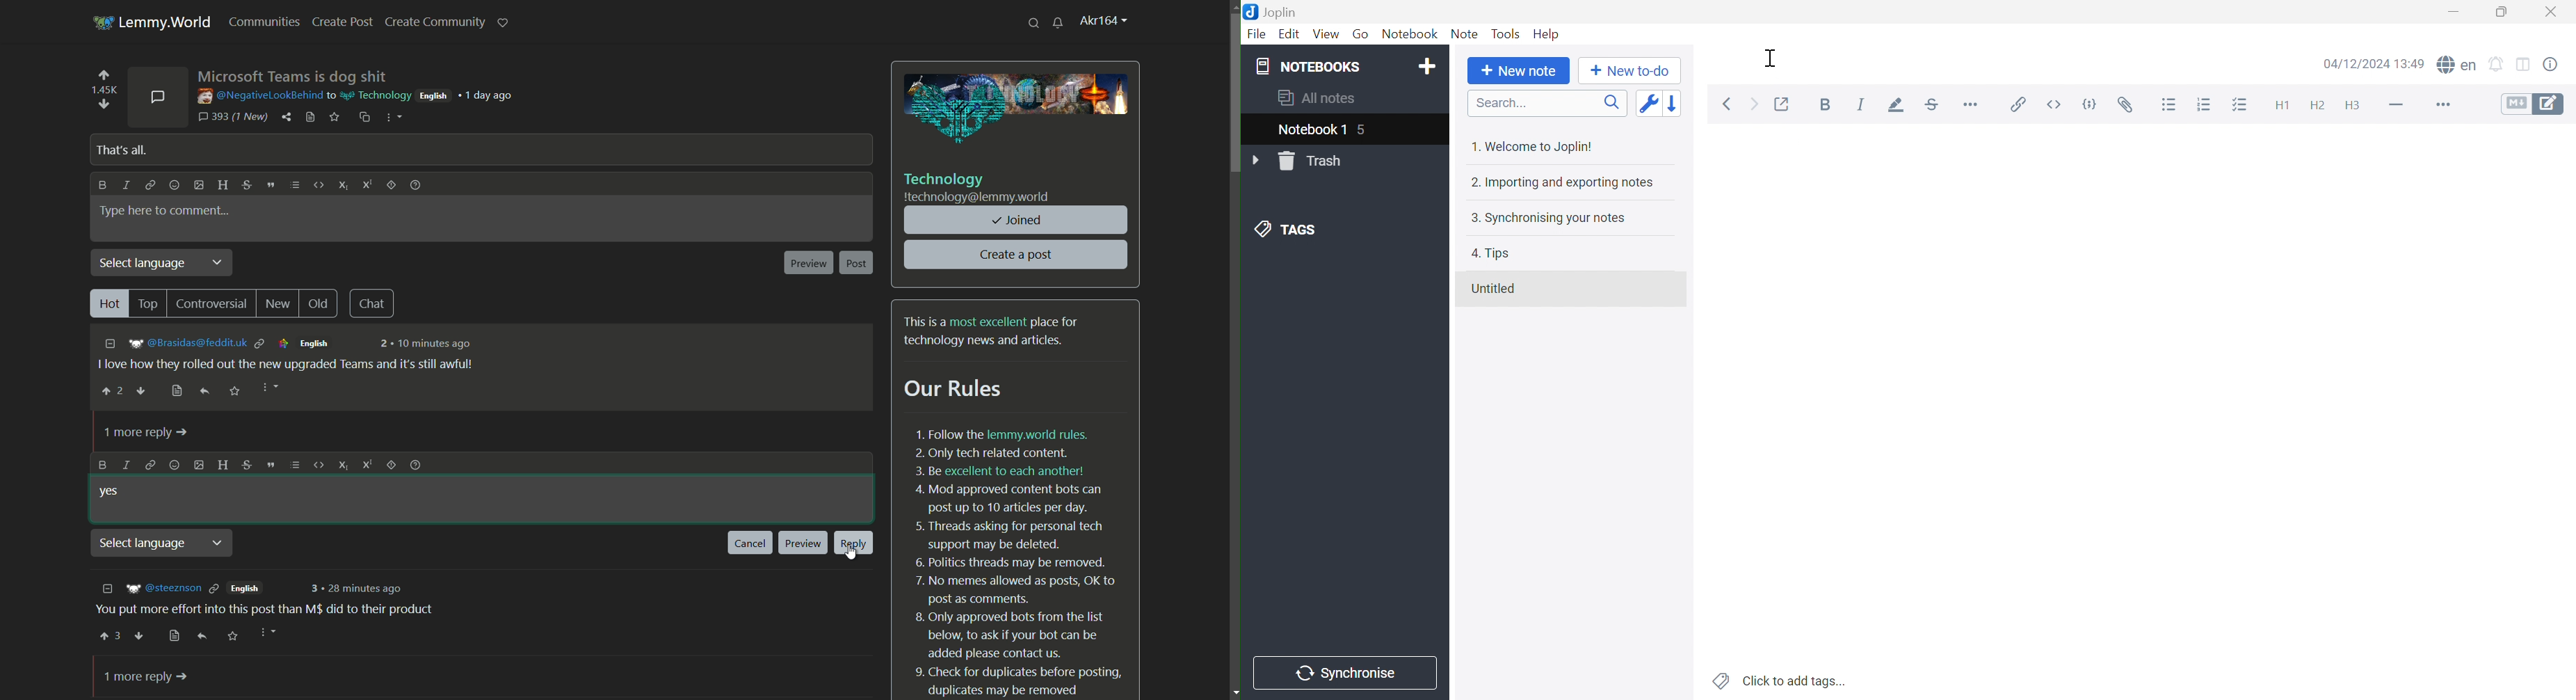 Image resolution: width=2576 pixels, height=700 pixels. I want to click on Synchronise, so click(1347, 674).